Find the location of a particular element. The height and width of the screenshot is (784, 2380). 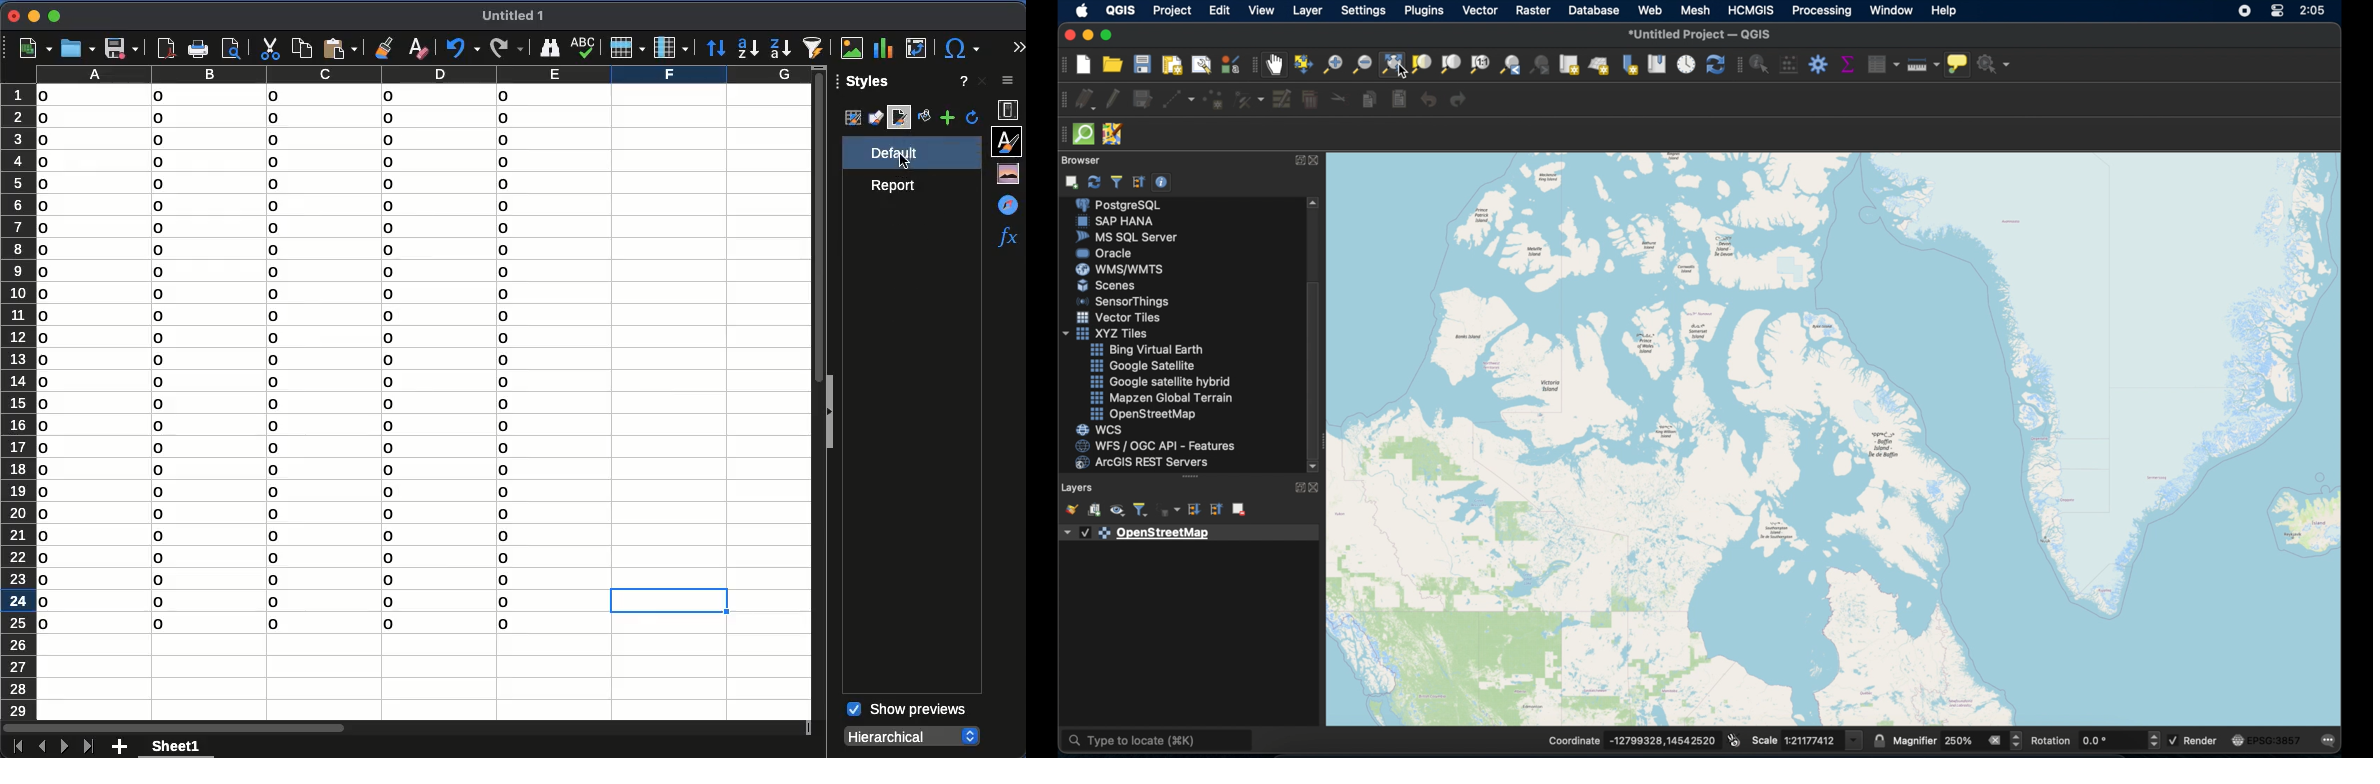

messages is located at coordinates (2332, 739).